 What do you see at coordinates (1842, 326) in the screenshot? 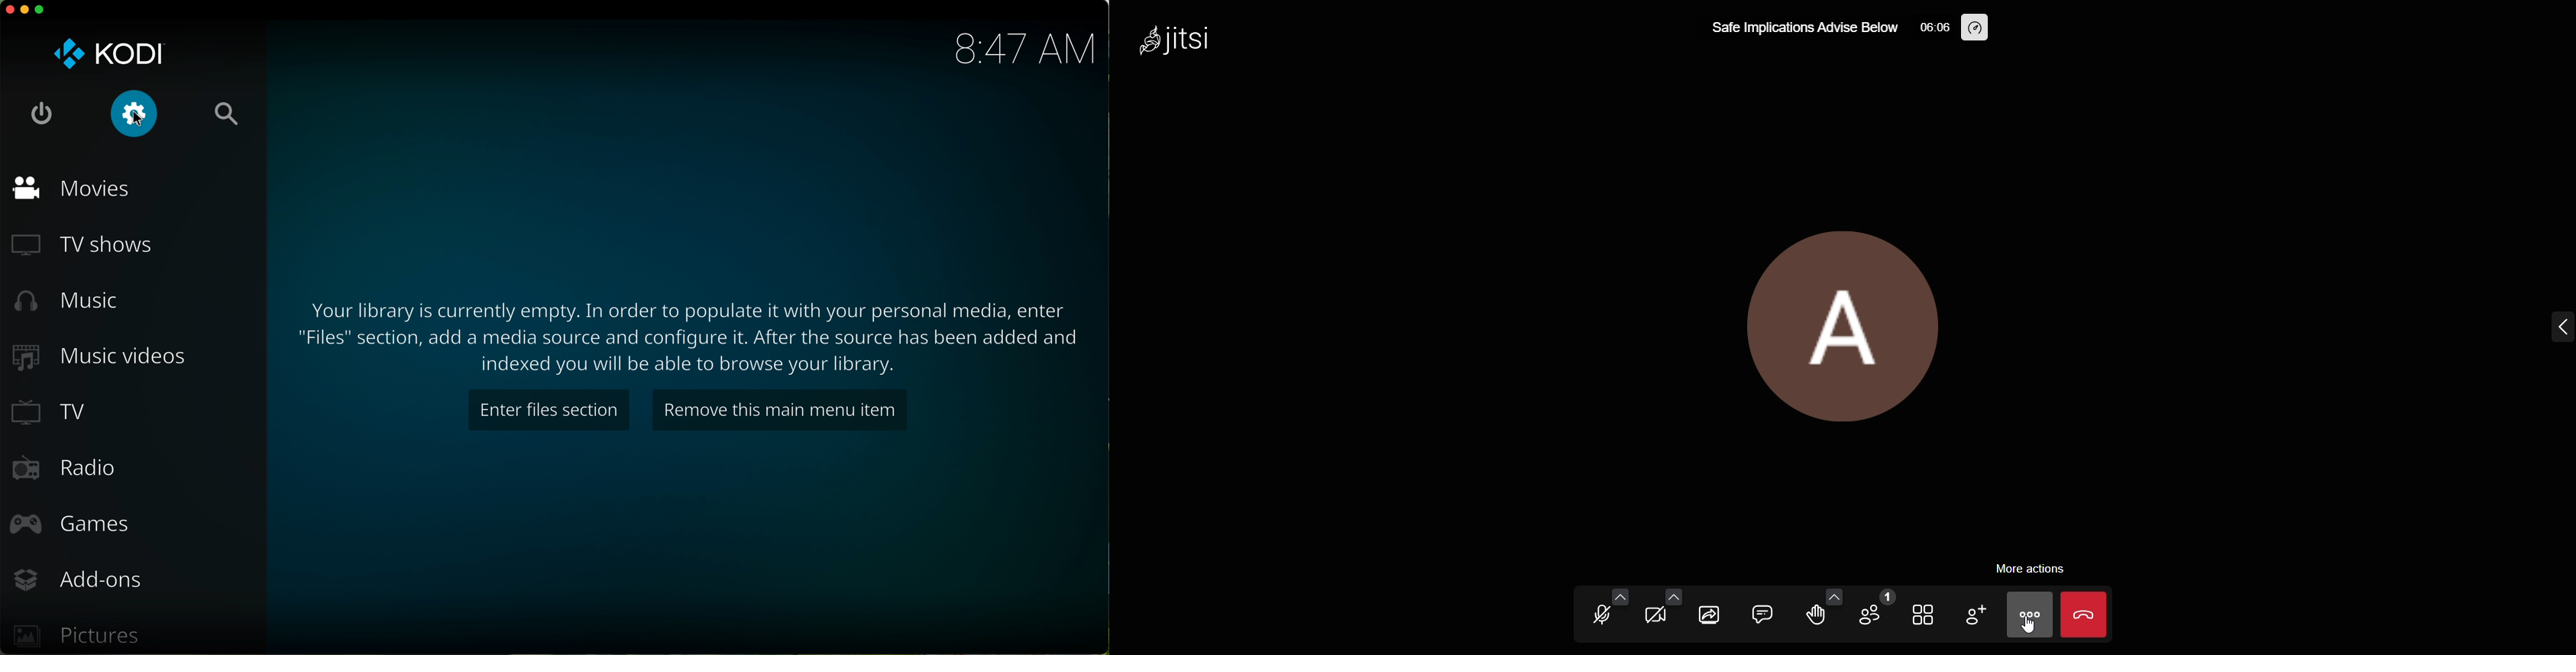
I see `display picture` at bounding box center [1842, 326].